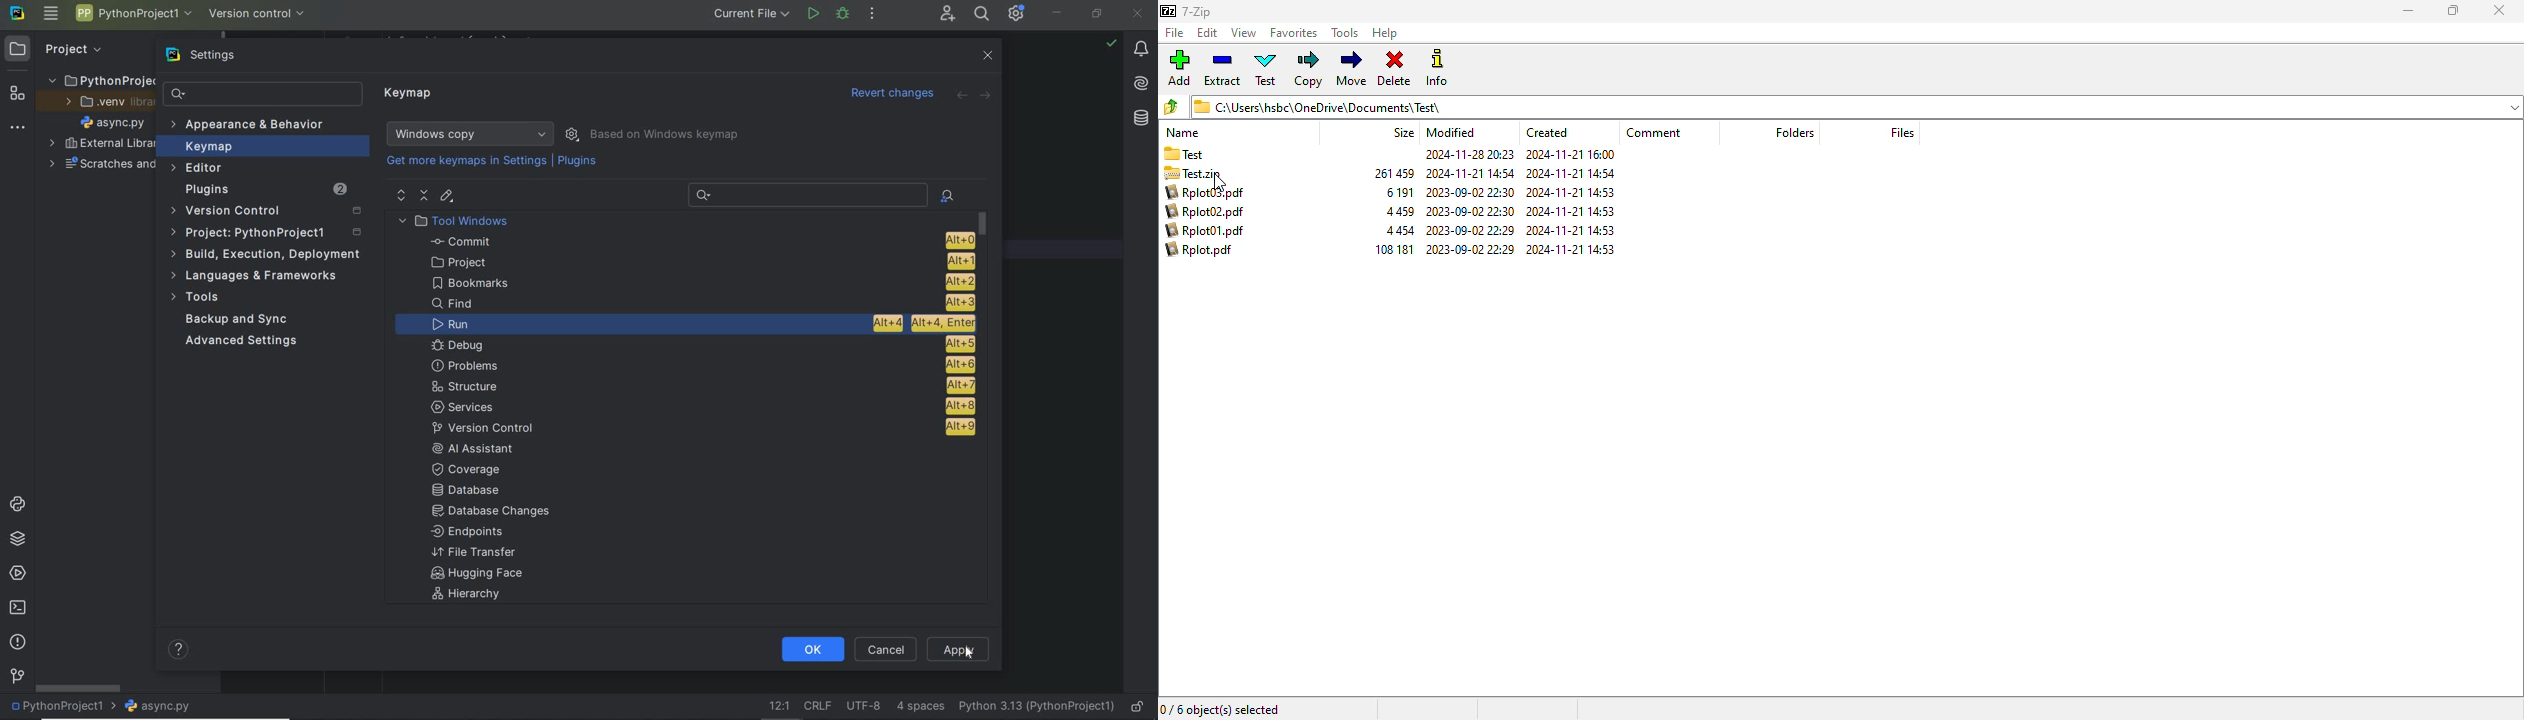 The height and width of the screenshot is (728, 2548). Describe the element at coordinates (1400, 192) in the screenshot. I see `6 191` at that location.